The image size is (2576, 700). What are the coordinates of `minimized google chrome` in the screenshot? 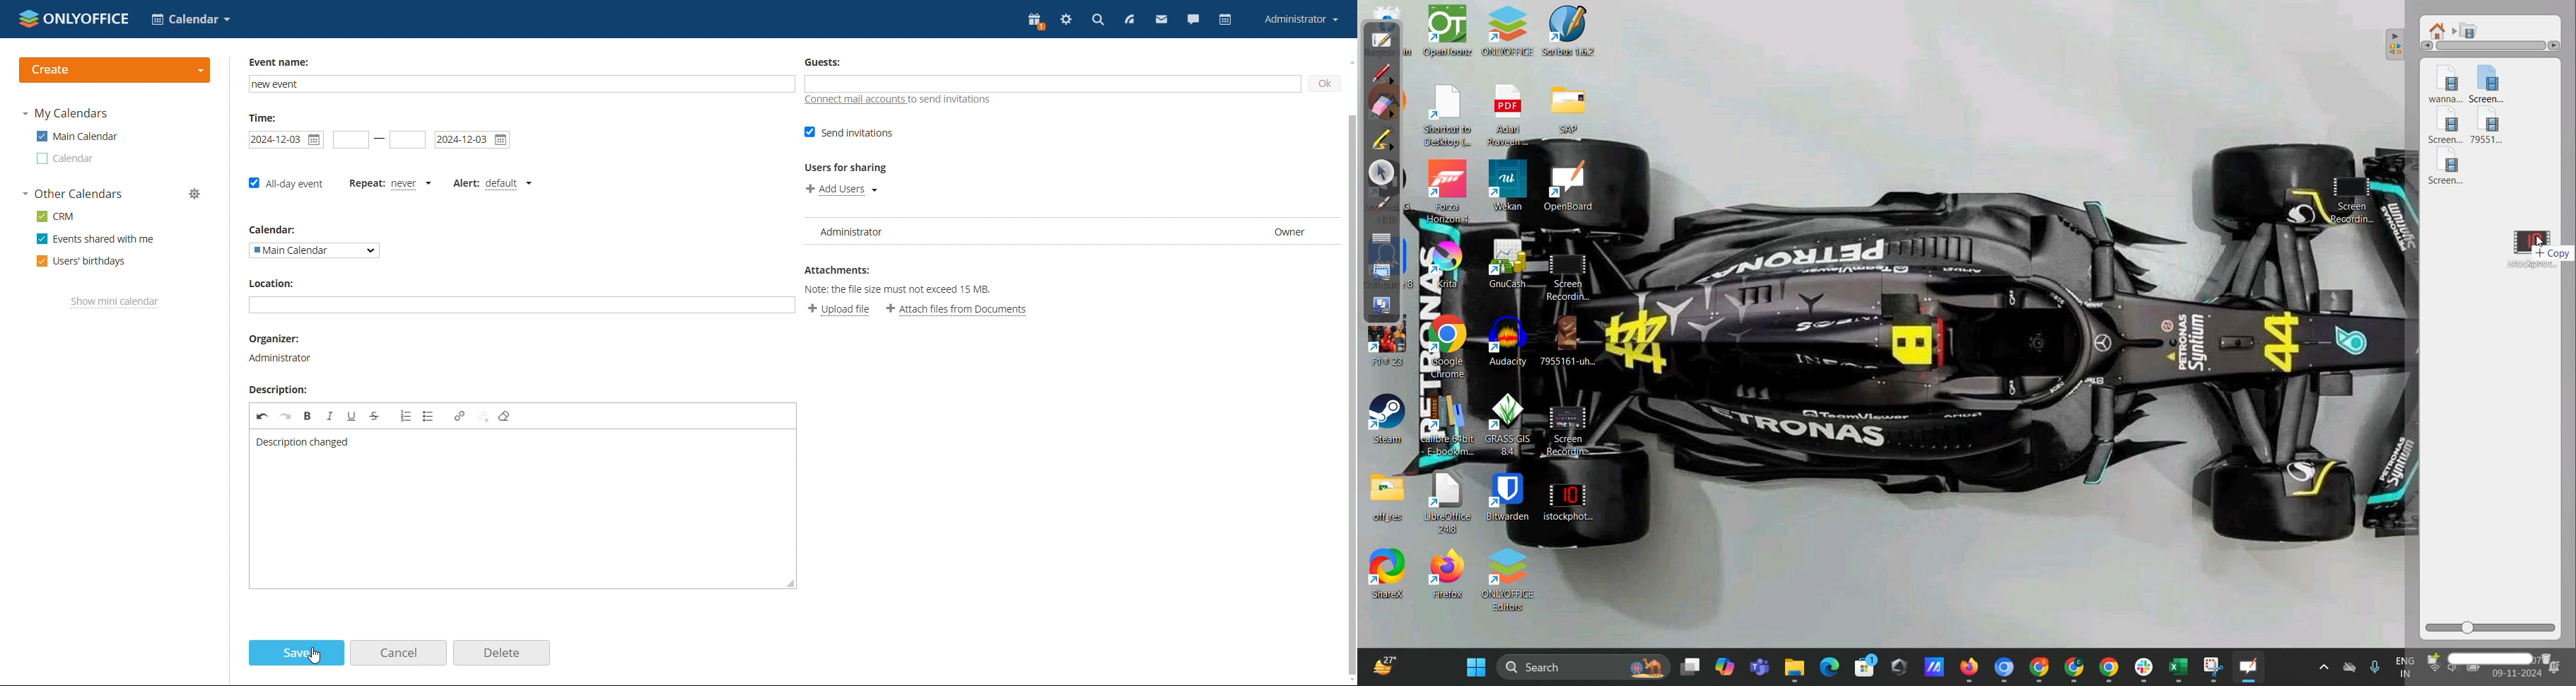 It's located at (1973, 668).